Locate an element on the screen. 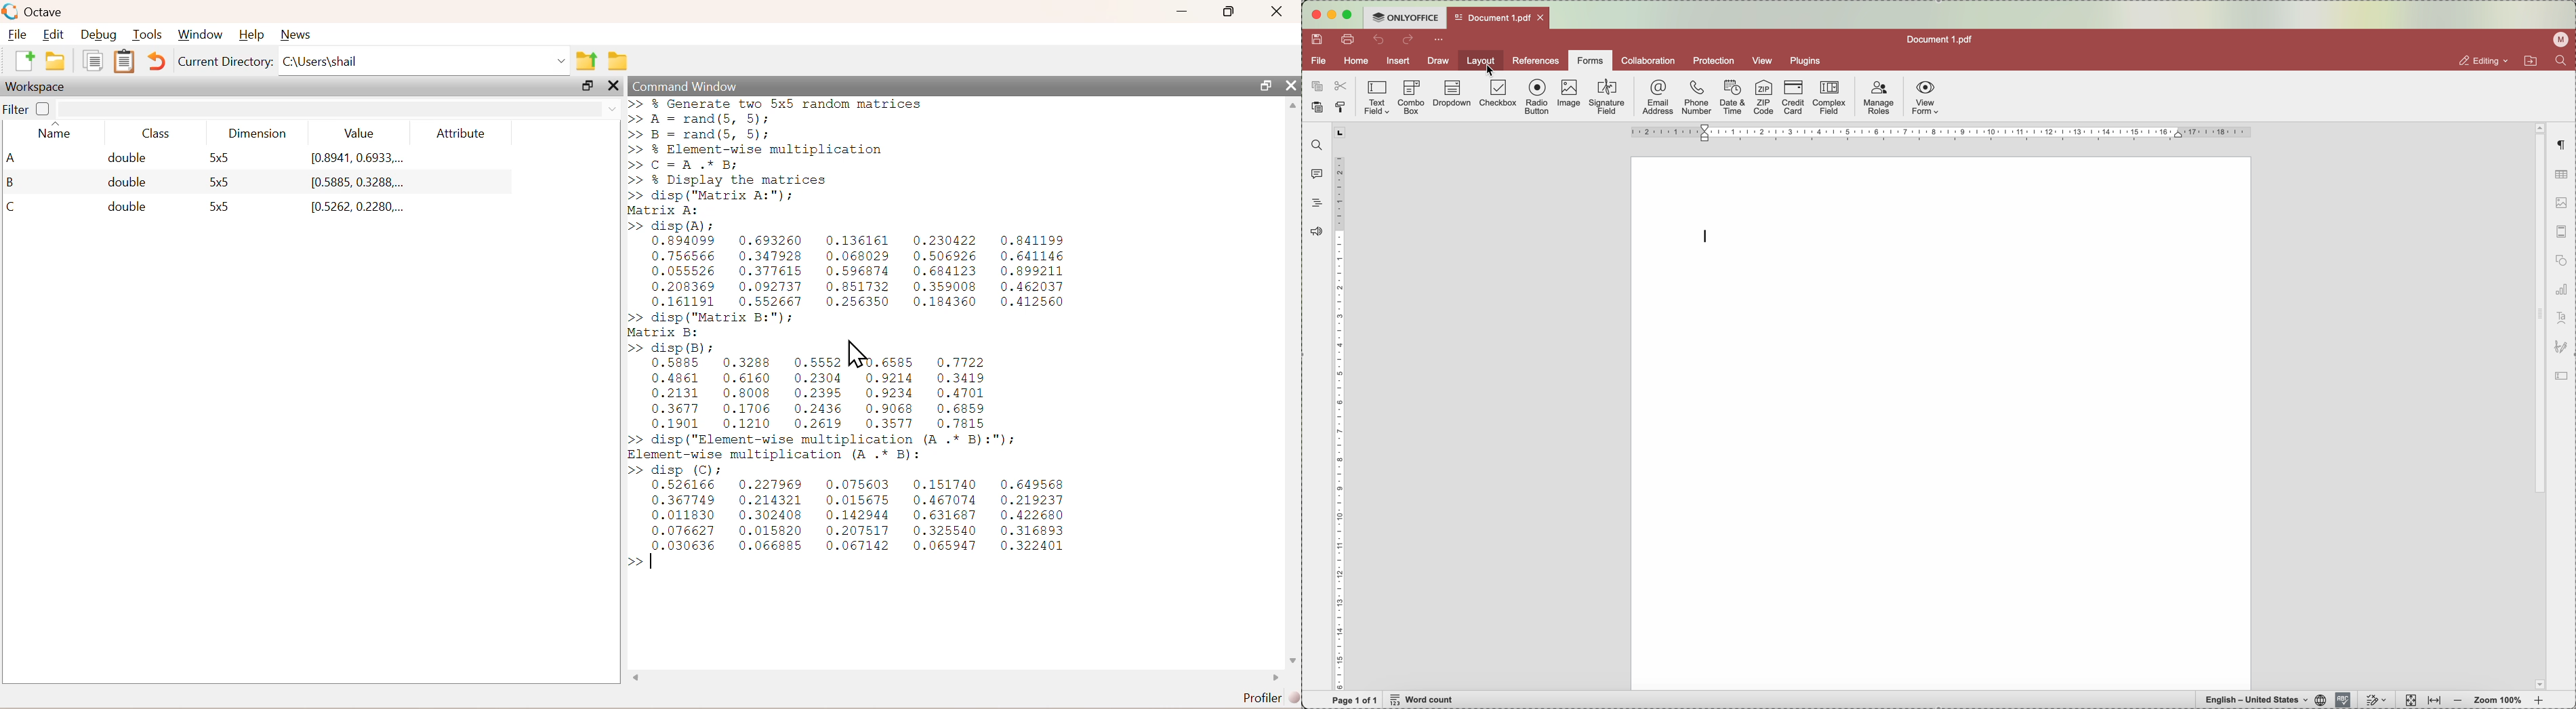 The image size is (2576, 728). ZIP code is located at coordinates (1763, 98).